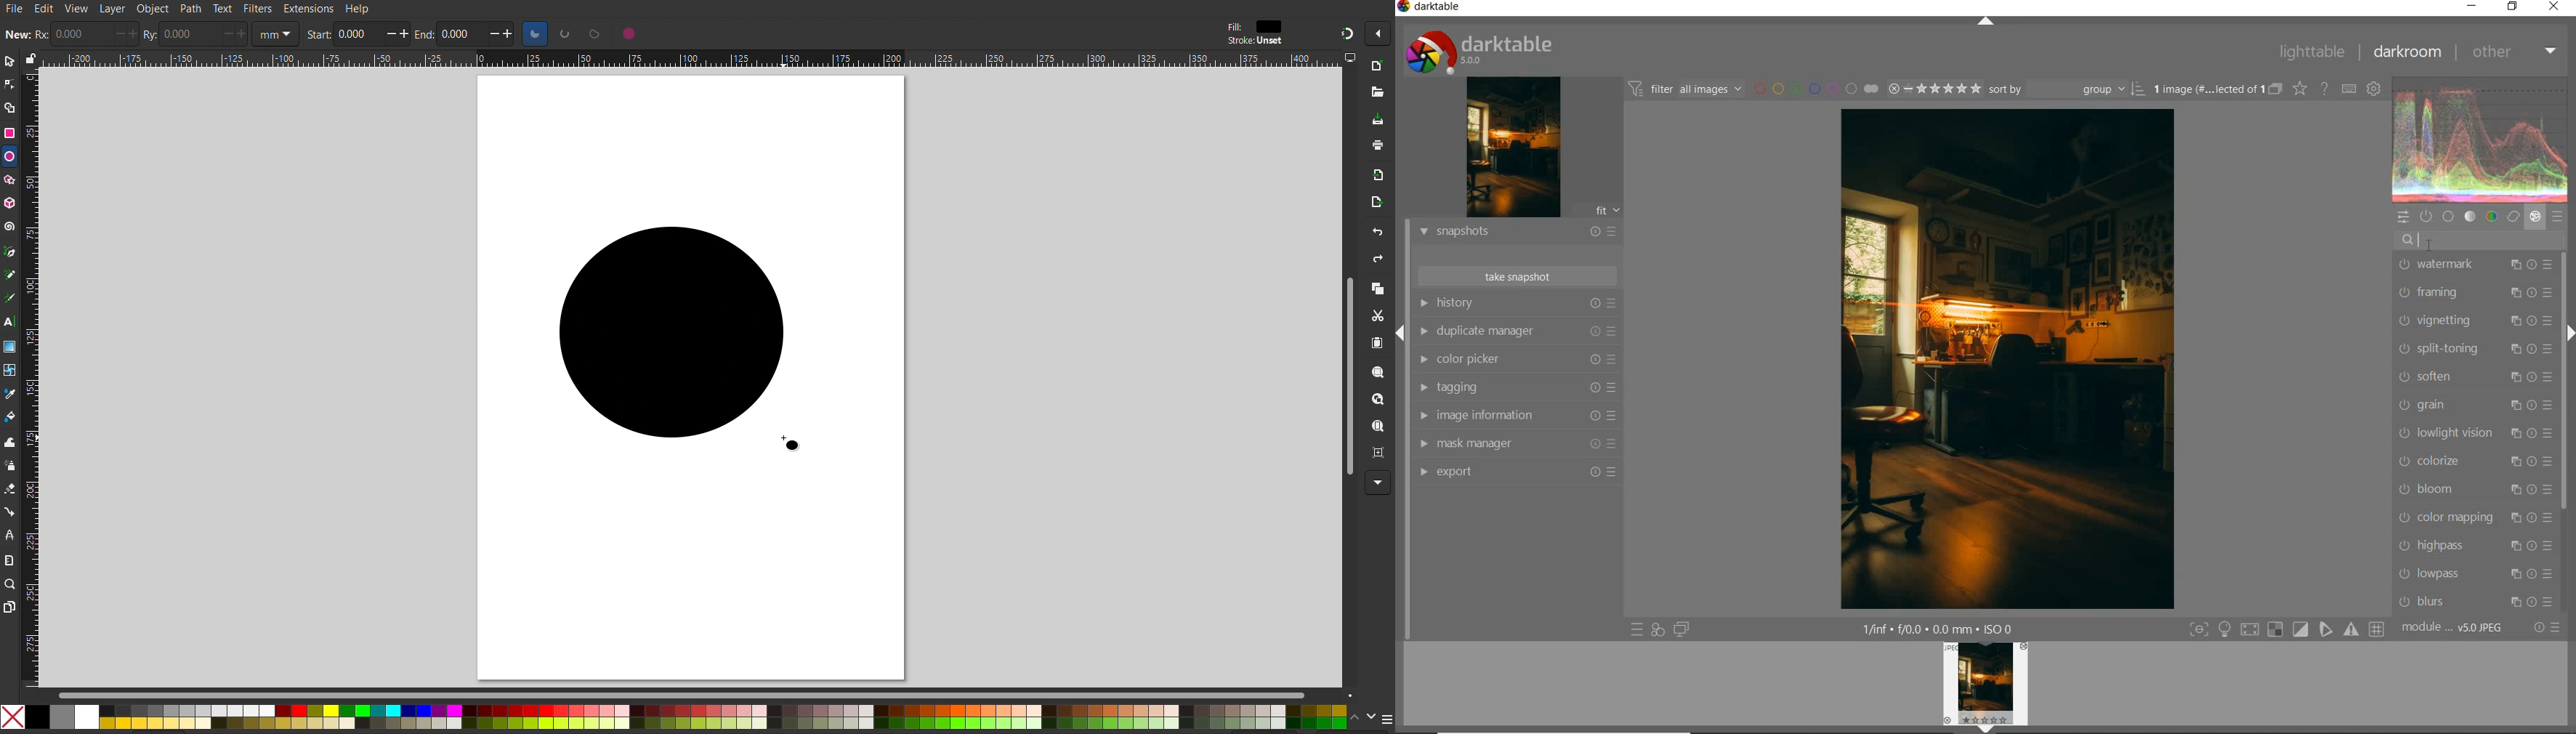  What do you see at coordinates (2547, 626) in the screenshot?
I see `reset or presets & preferences` at bounding box center [2547, 626].